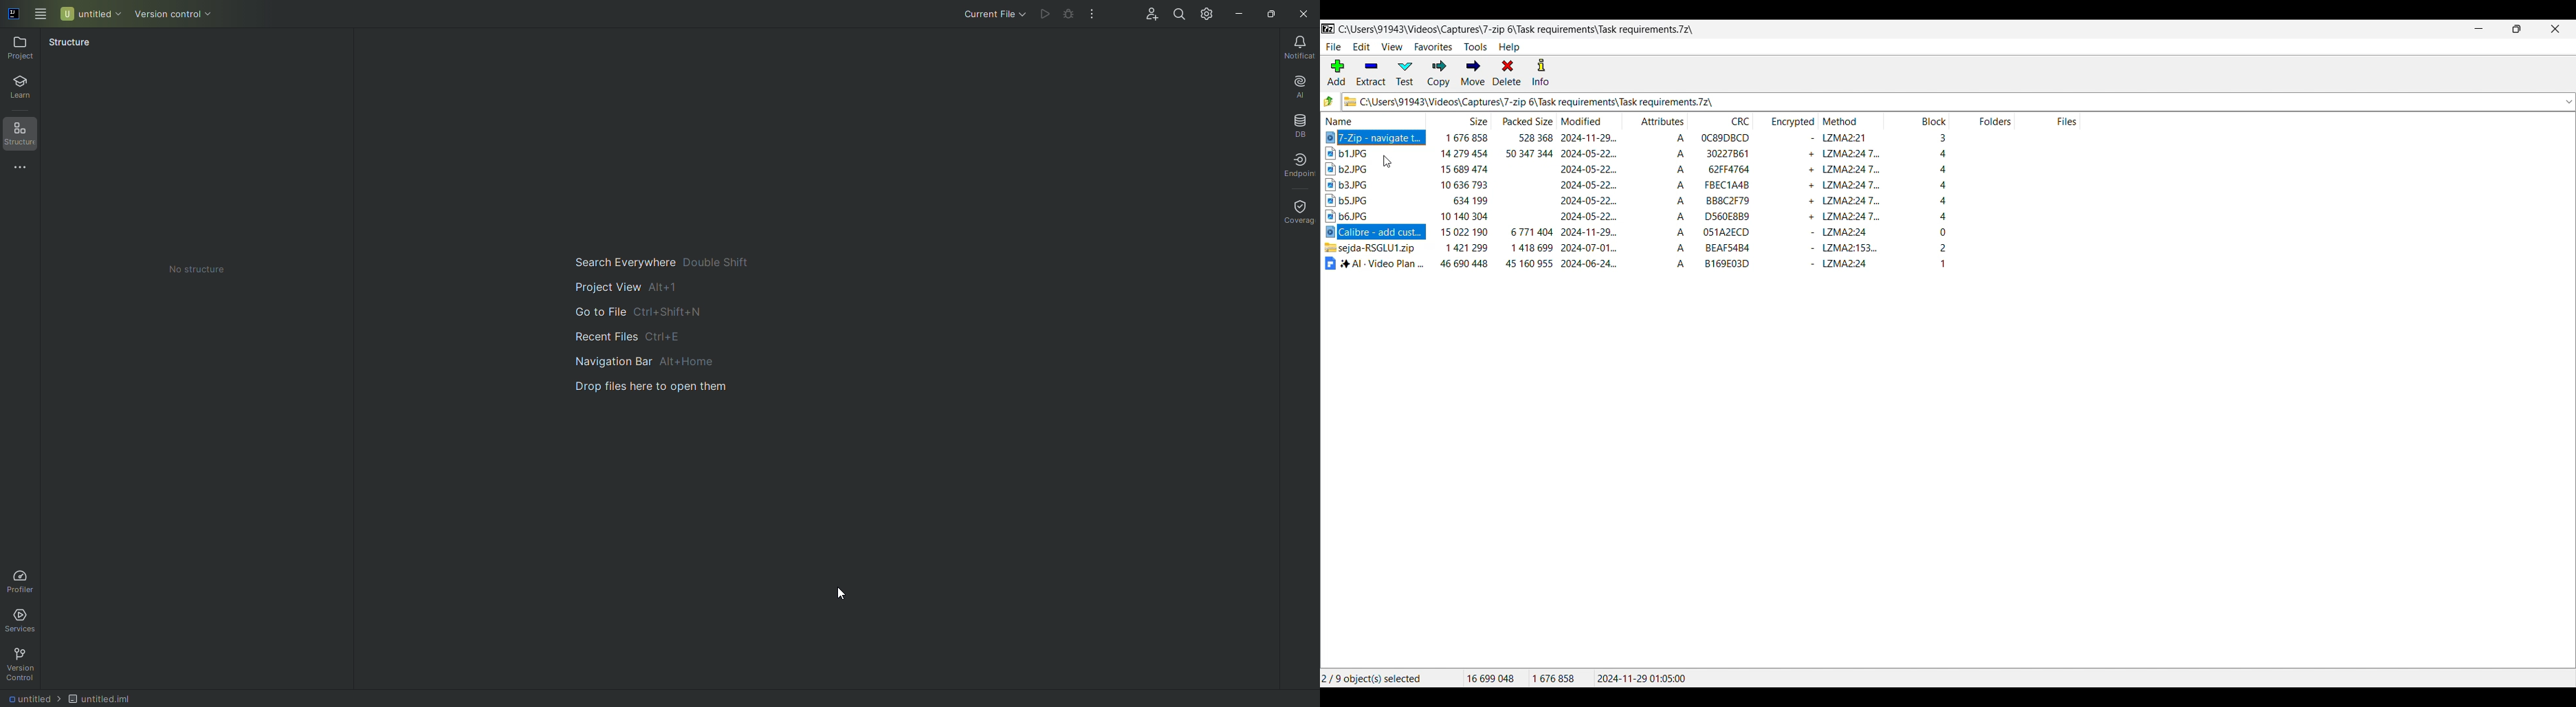  What do you see at coordinates (1589, 202) in the screenshot?
I see `Modified Date` at bounding box center [1589, 202].